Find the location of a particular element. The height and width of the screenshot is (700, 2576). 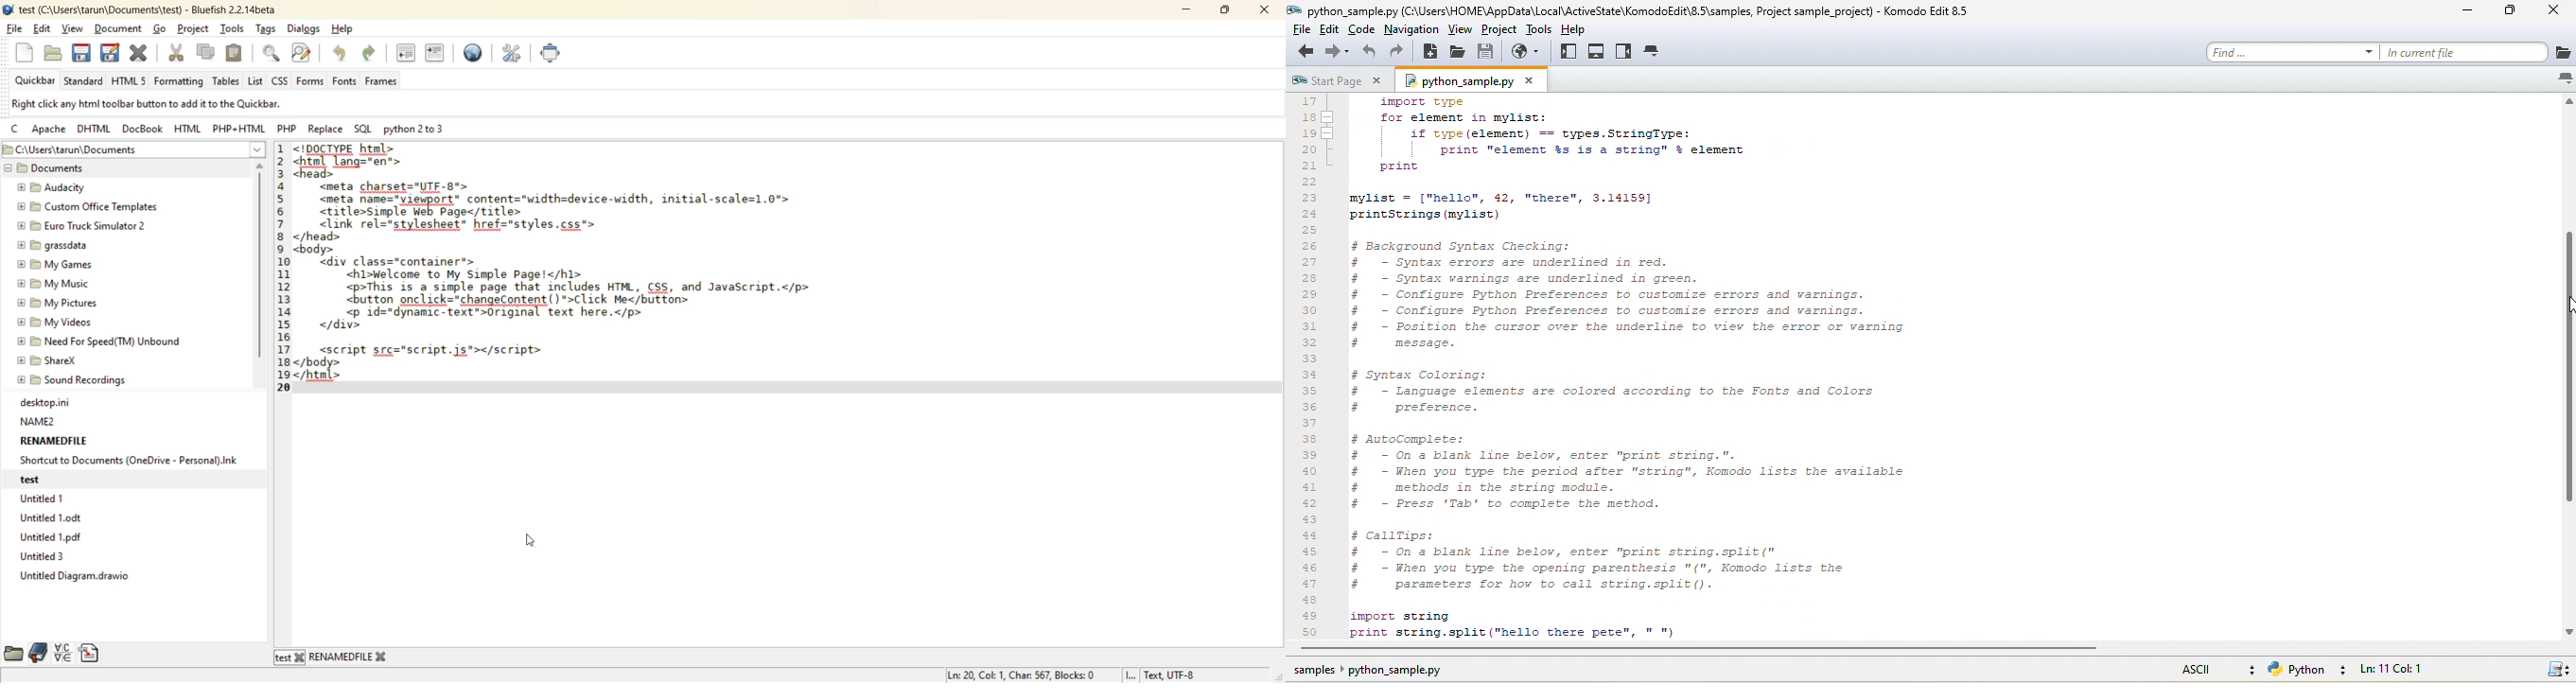

forward is located at coordinates (1339, 52).